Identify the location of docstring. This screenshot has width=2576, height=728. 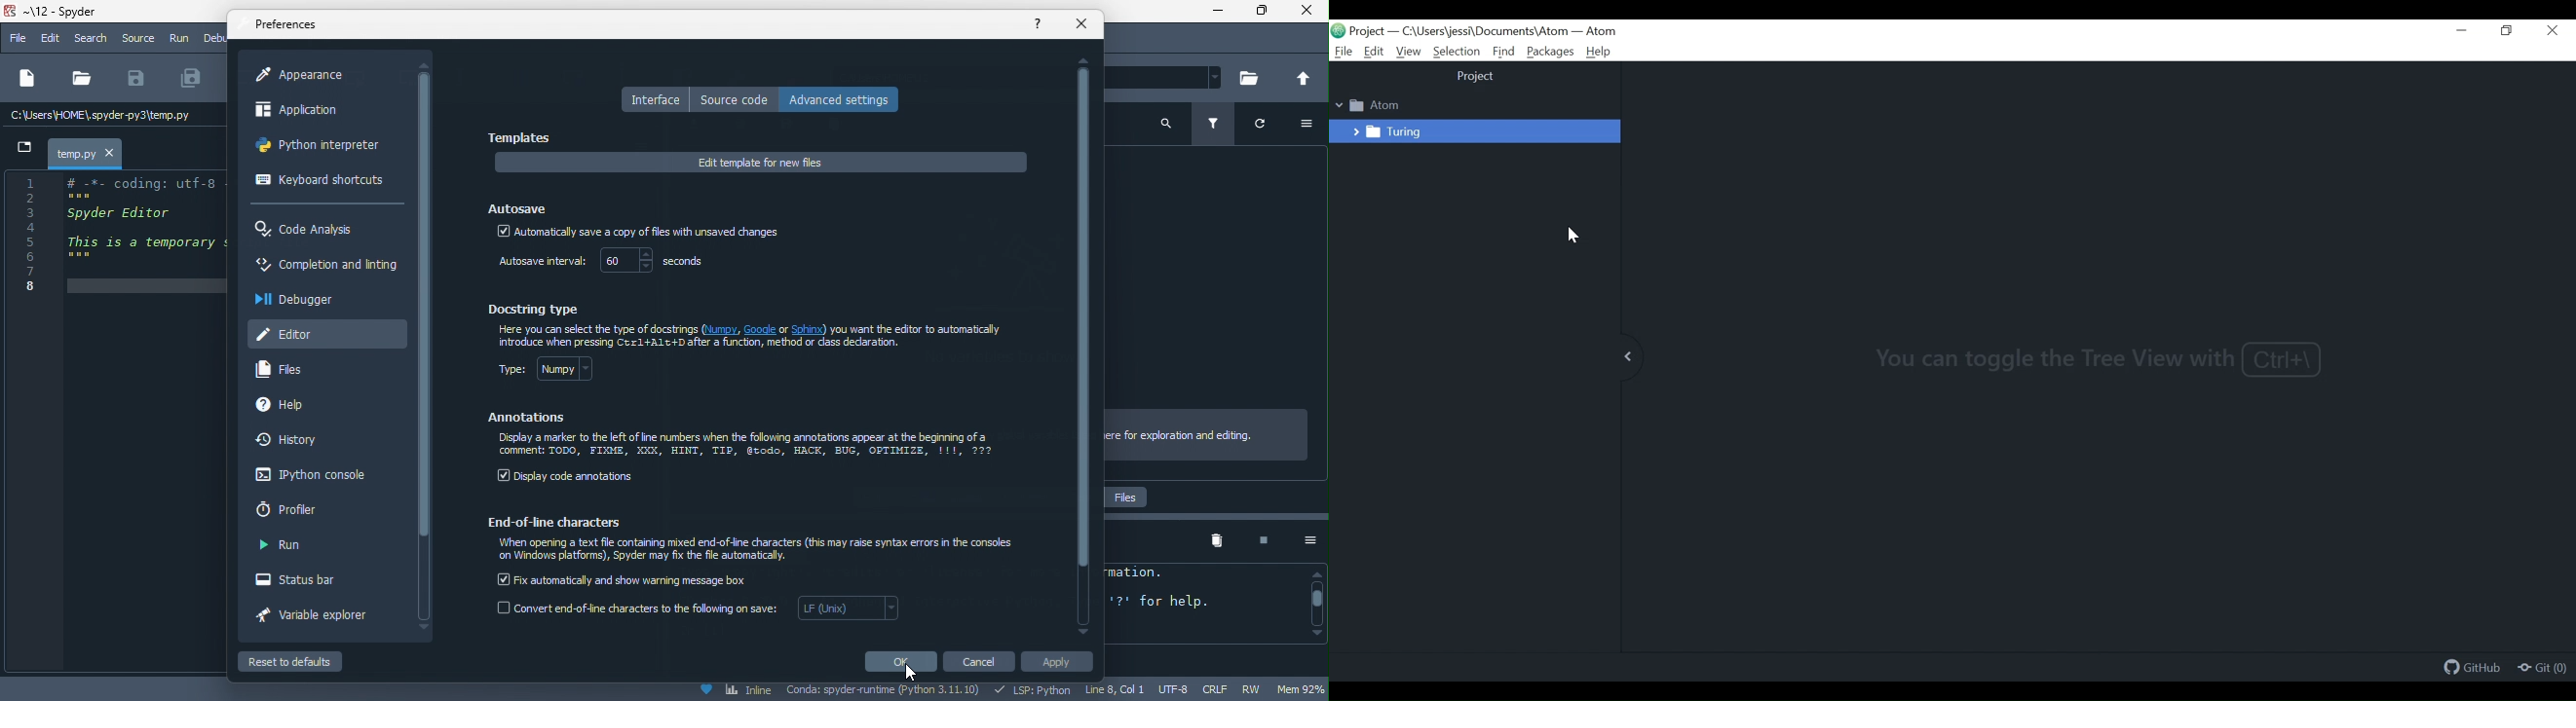
(539, 308).